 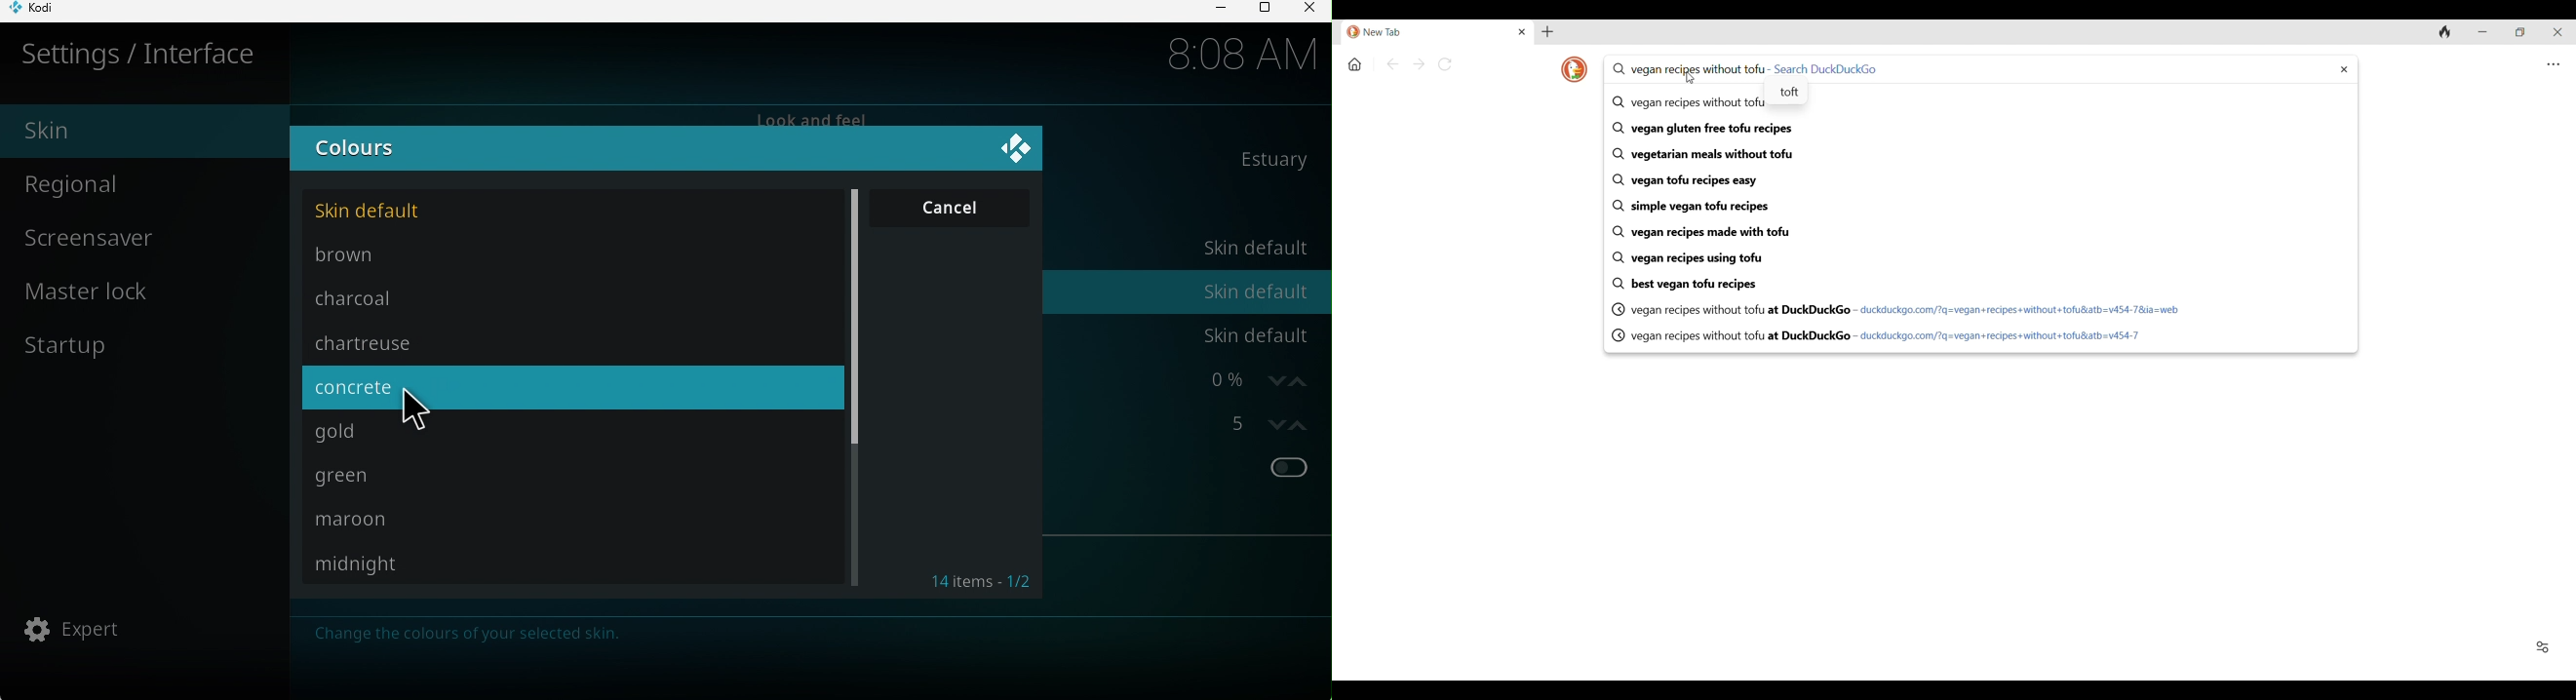 What do you see at coordinates (76, 343) in the screenshot?
I see `Start up` at bounding box center [76, 343].